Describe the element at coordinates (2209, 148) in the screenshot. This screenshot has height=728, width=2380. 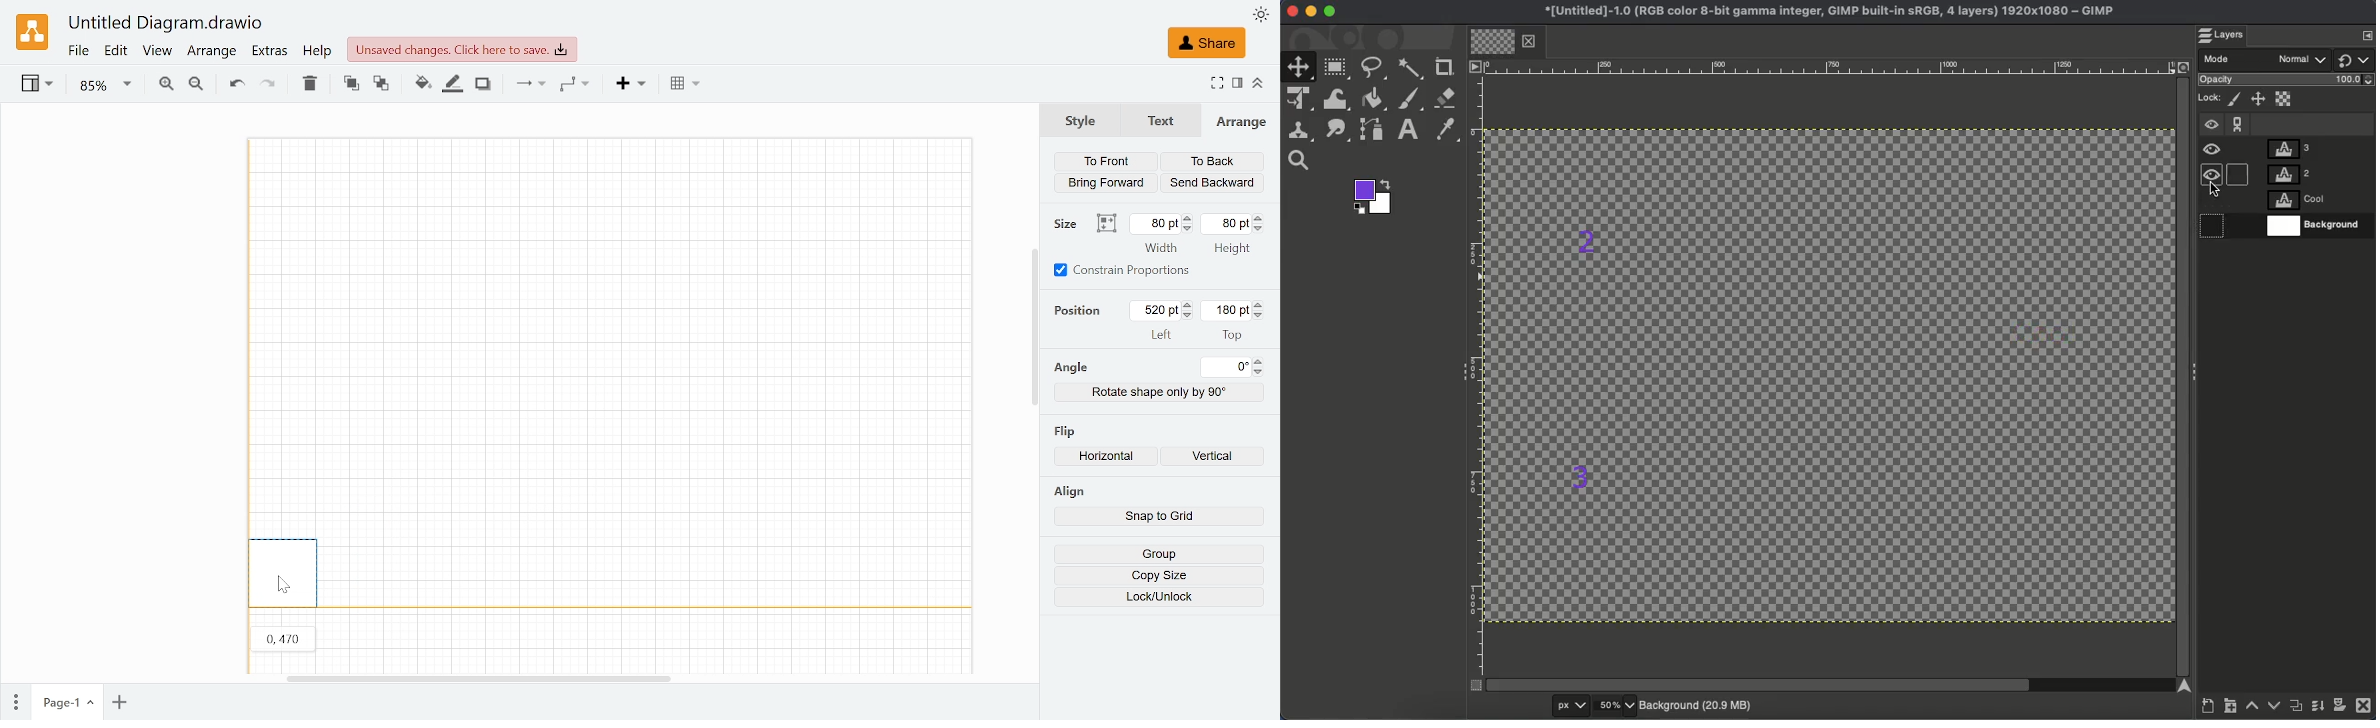
I see `Visible` at that location.